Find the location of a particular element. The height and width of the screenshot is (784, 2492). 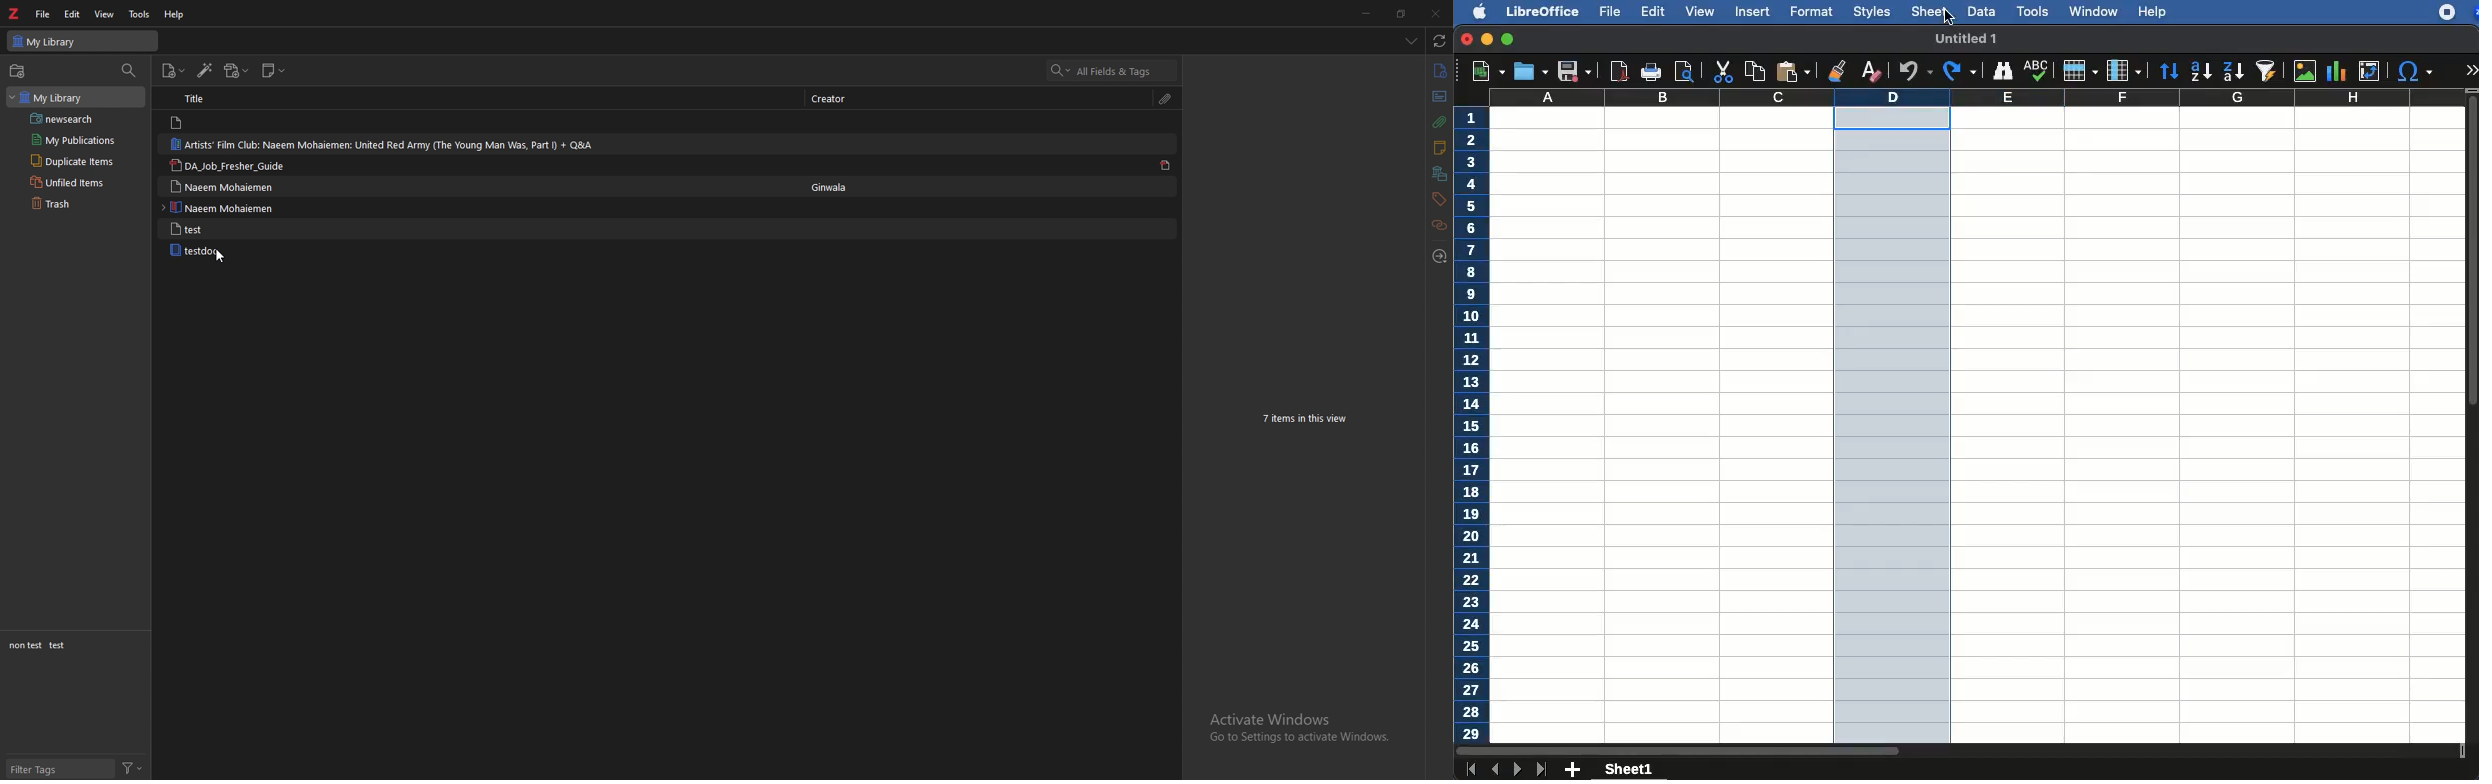

testdoc is located at coordinates (219, 251).